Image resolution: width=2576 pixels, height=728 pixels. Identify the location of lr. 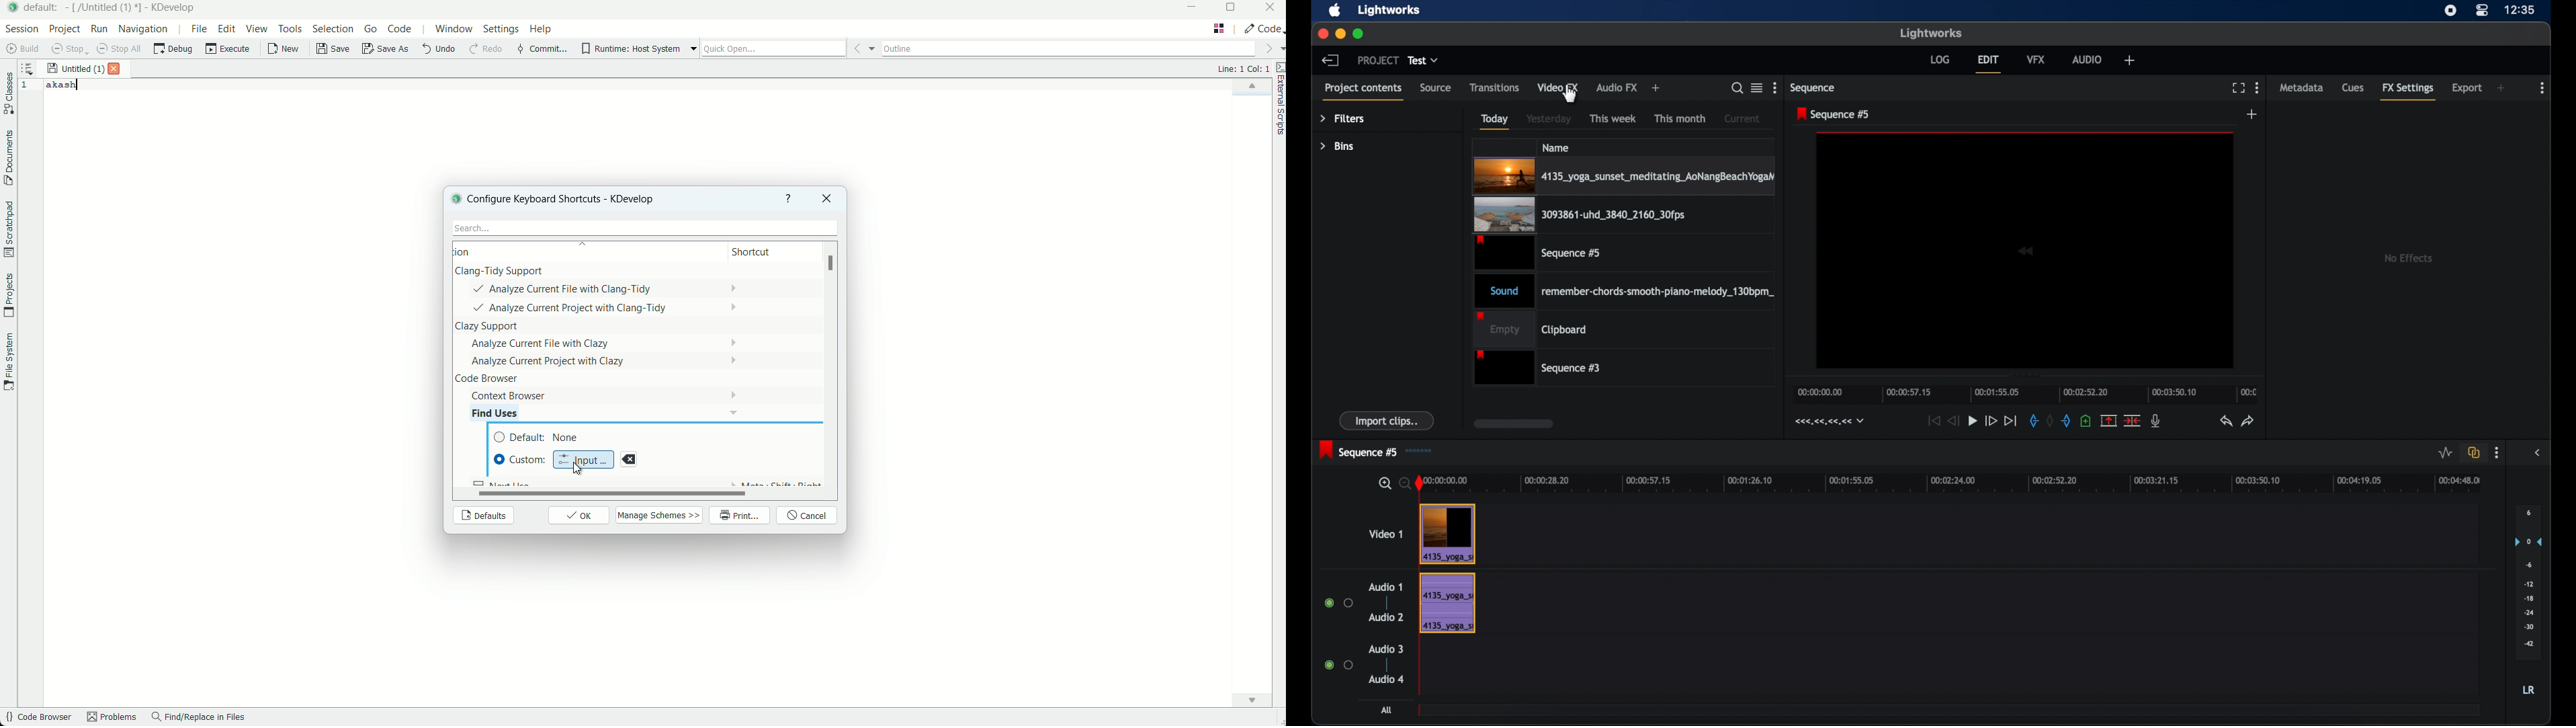
(2528, 691).